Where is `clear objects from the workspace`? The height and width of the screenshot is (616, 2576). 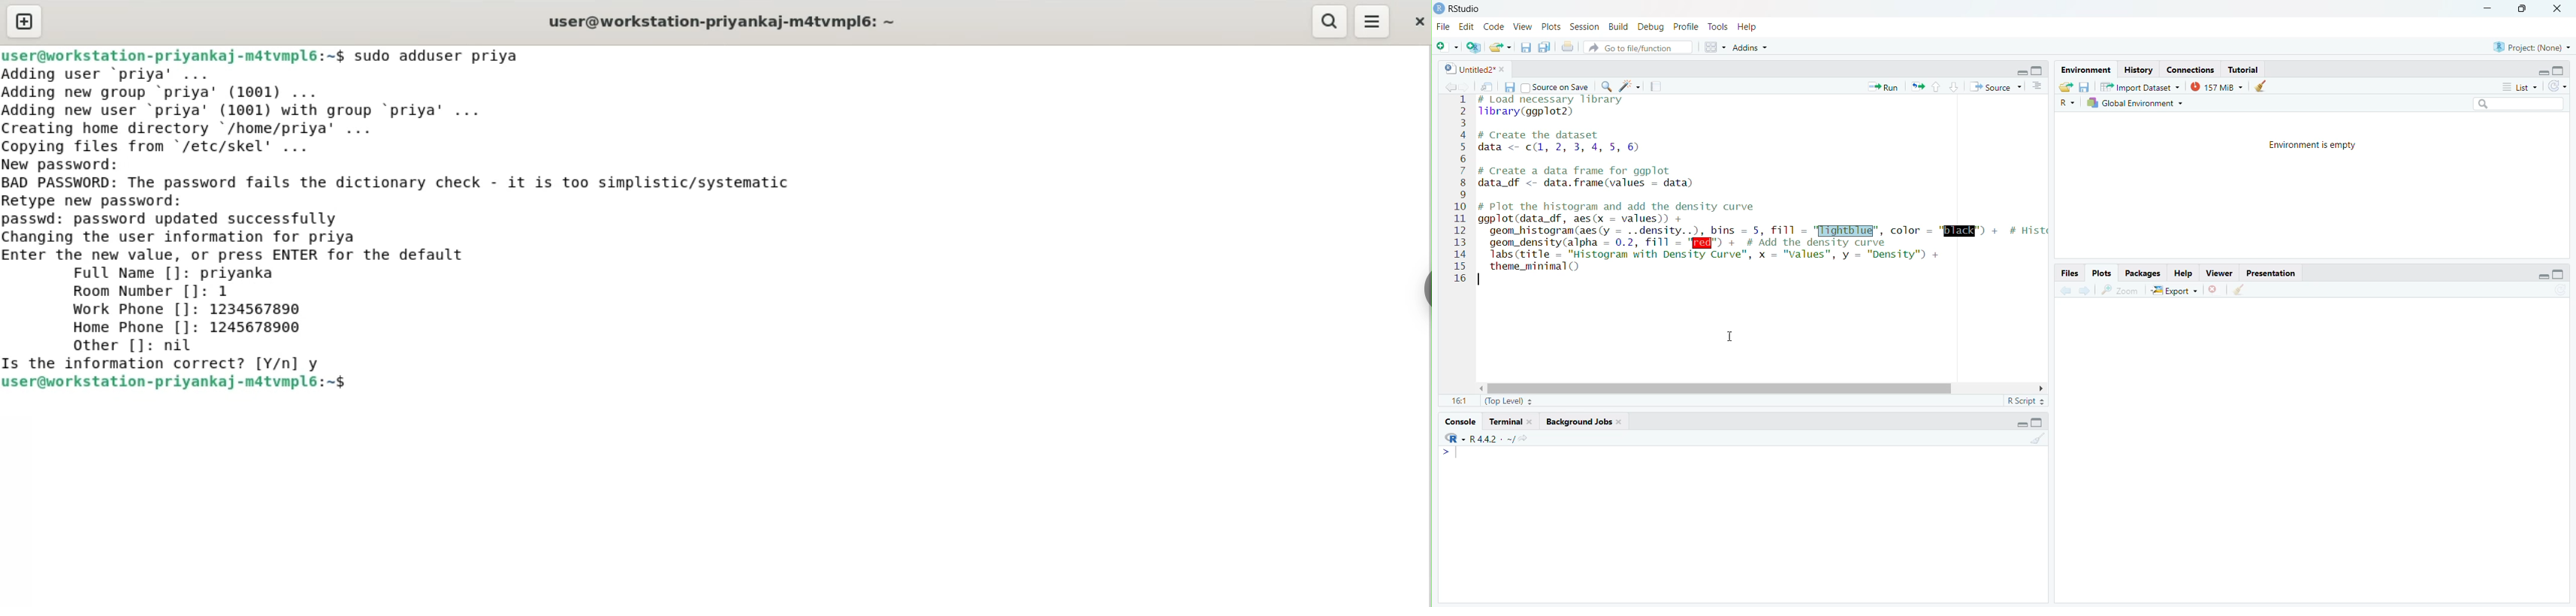 clear objects from the workspace is located at coordinates (2264, 86).